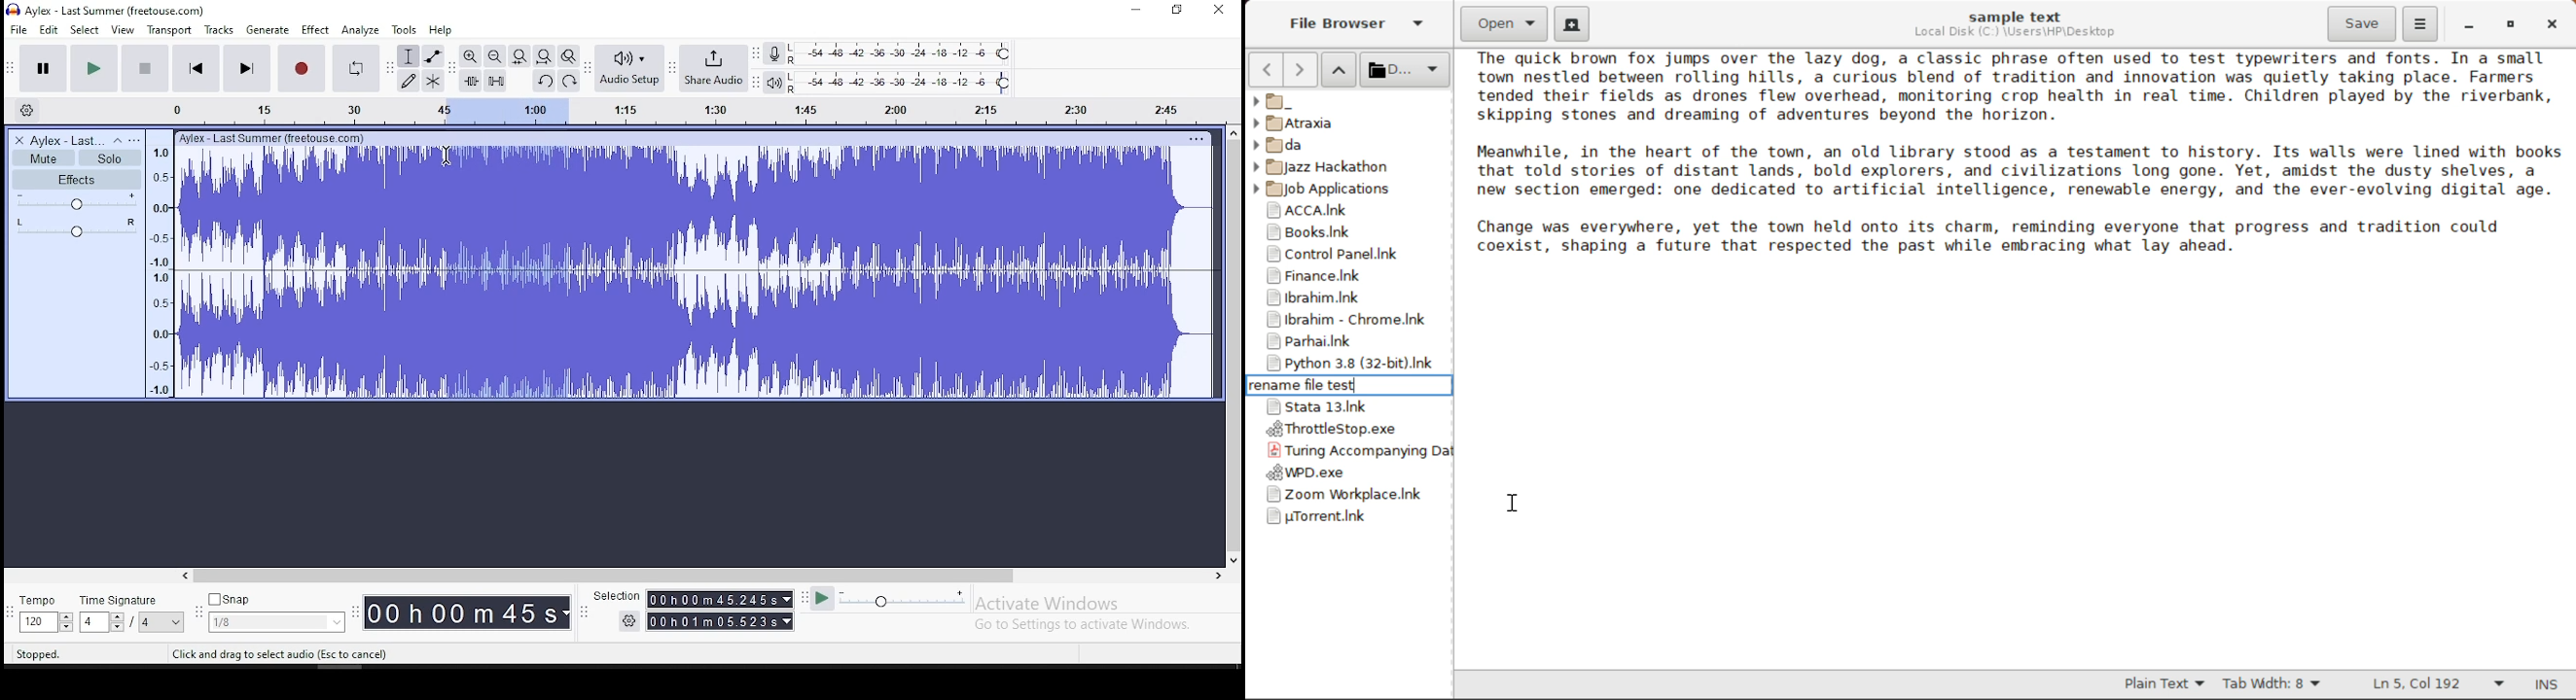 Image resolution: width=2576 pixels, height=700 pixels. Describe the element at coordinates (68, 141) in the screenshot. I see `audio` at that location.